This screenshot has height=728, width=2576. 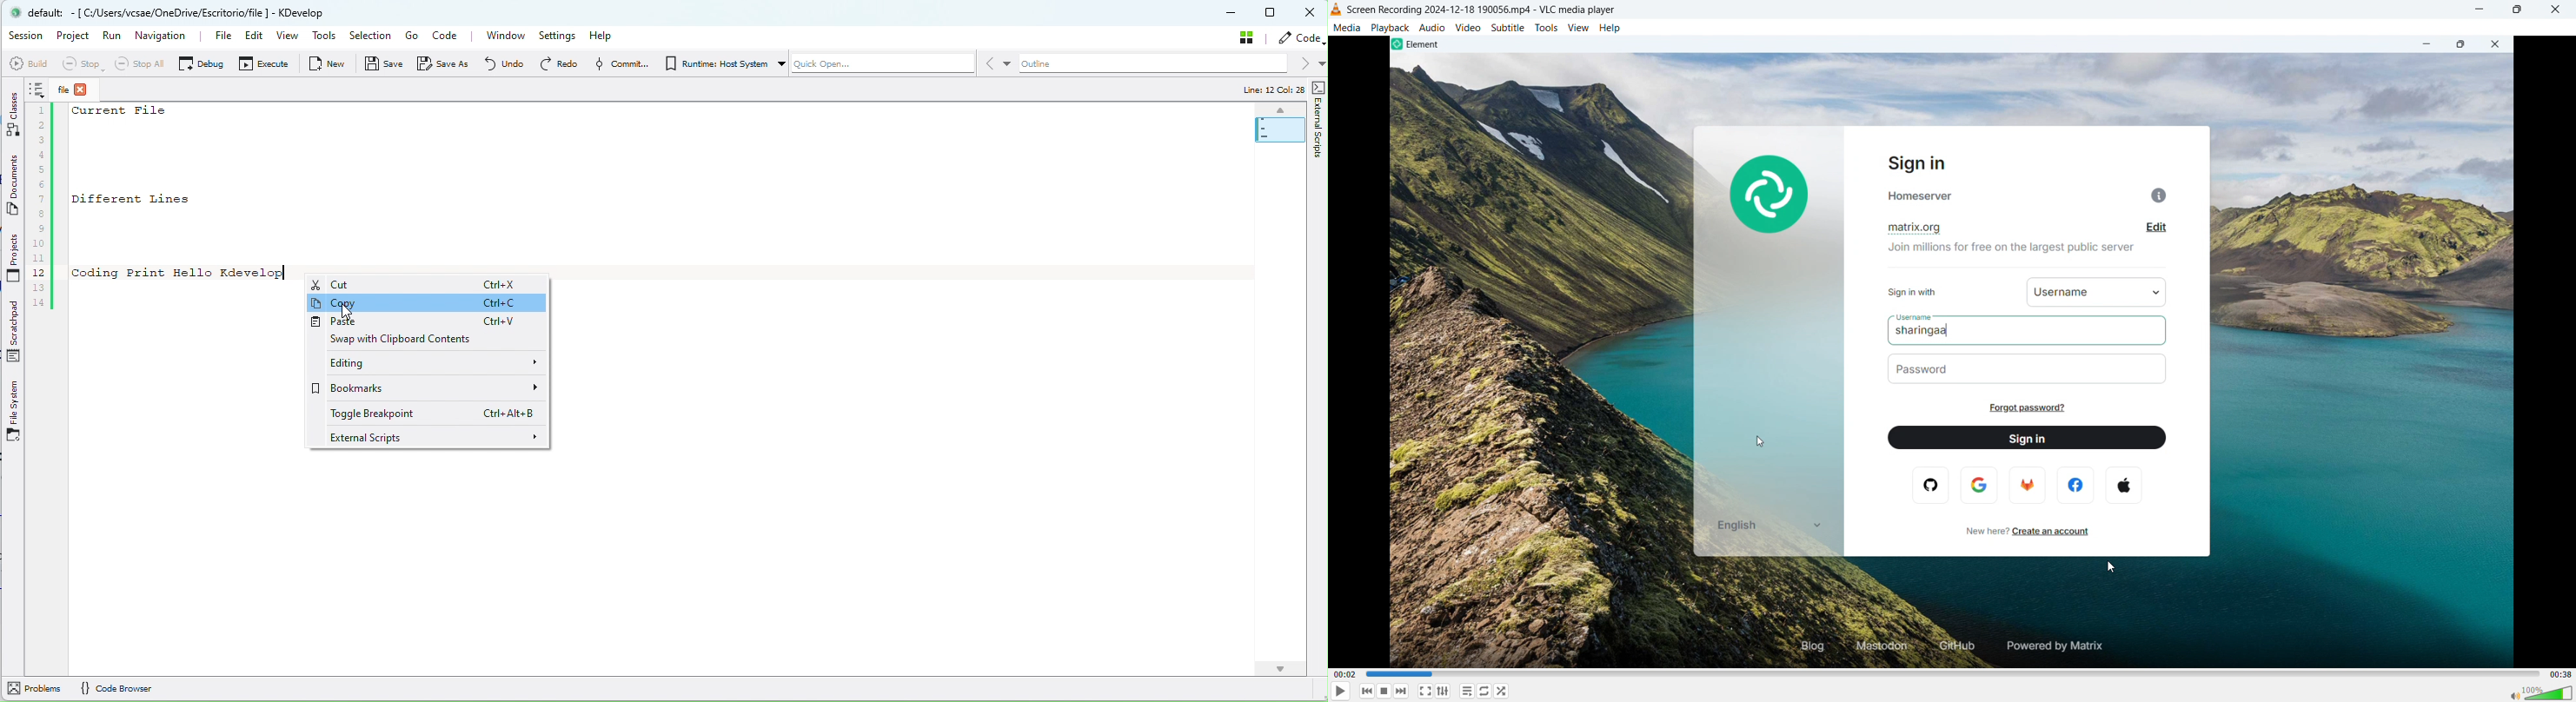 What do you see at coordinates (427, 322) in the screenshot?
I see `Paste Ctrl+V` at bounding box center [427, 322].